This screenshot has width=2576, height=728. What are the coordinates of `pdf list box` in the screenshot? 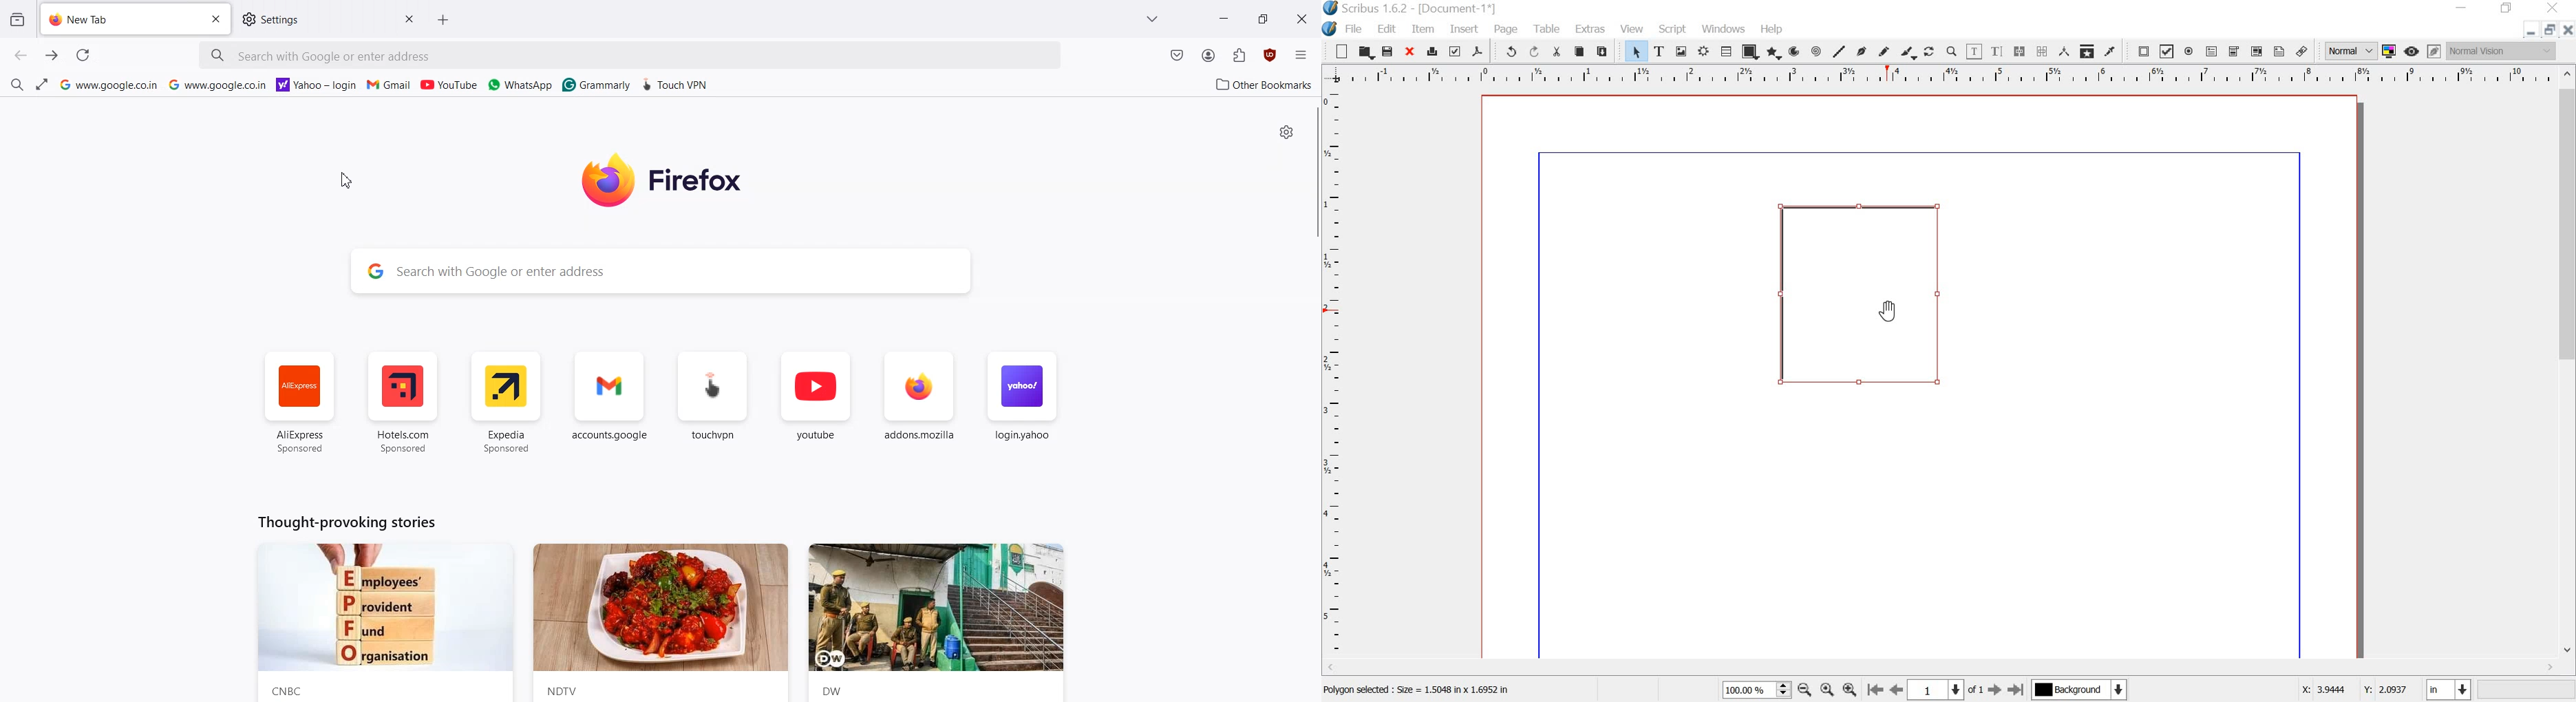 It's located at (2256, 52).